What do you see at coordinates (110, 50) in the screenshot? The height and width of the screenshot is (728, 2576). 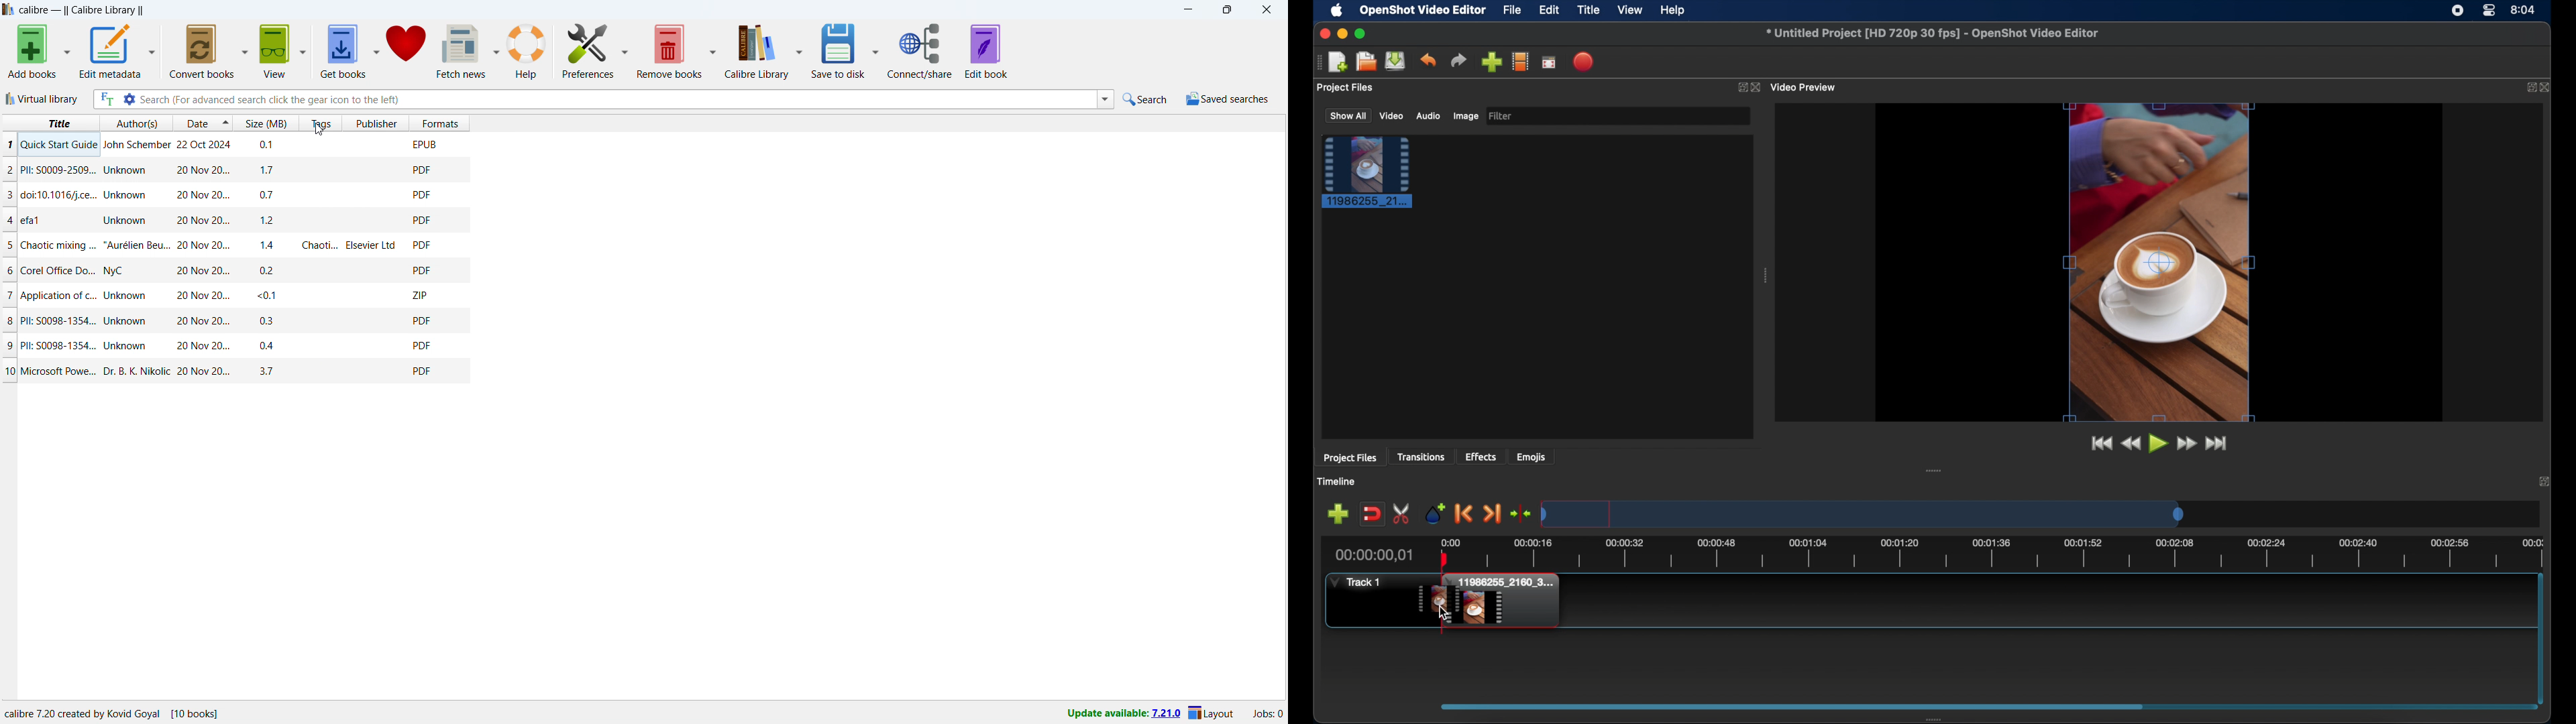 I see `edit metadata` at bounding box center [110, 50].